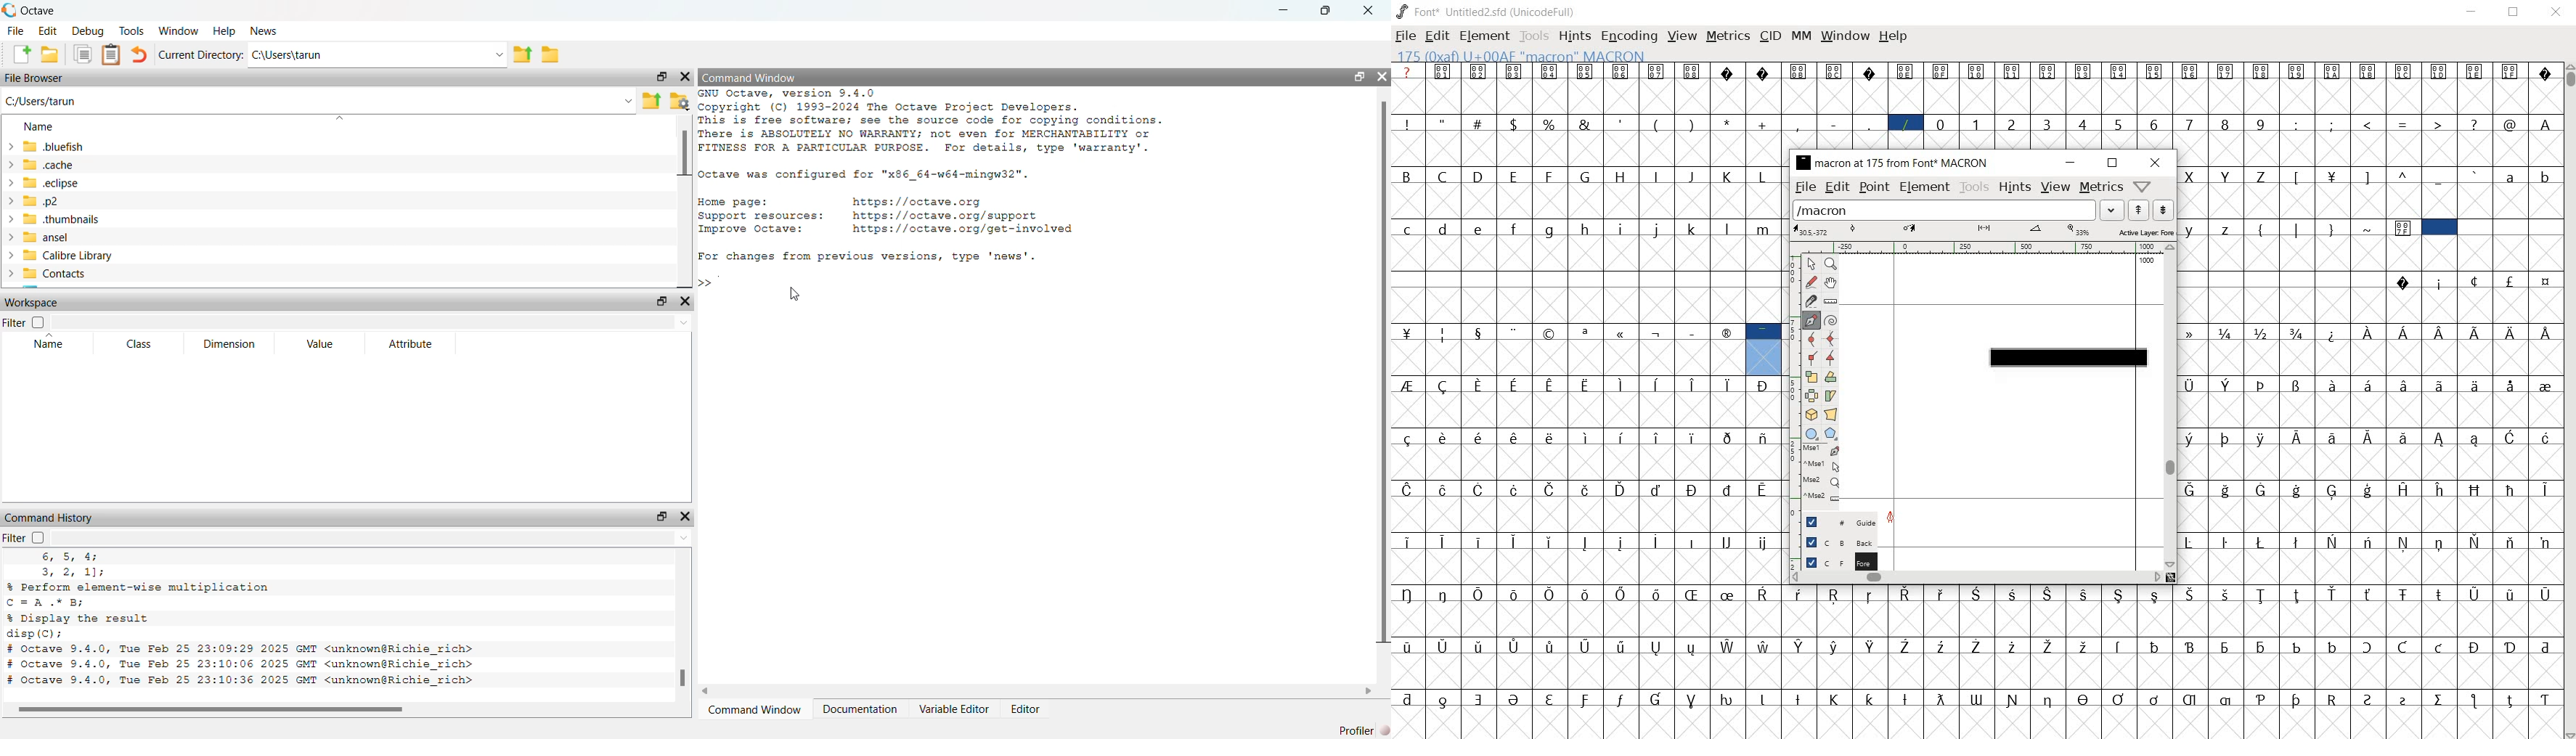 Image resolution: width=2576 pixels, height=756 pixels. Describe the element at coordinates (2543, 644) in the screenshot. I see `Symbol` at that location.